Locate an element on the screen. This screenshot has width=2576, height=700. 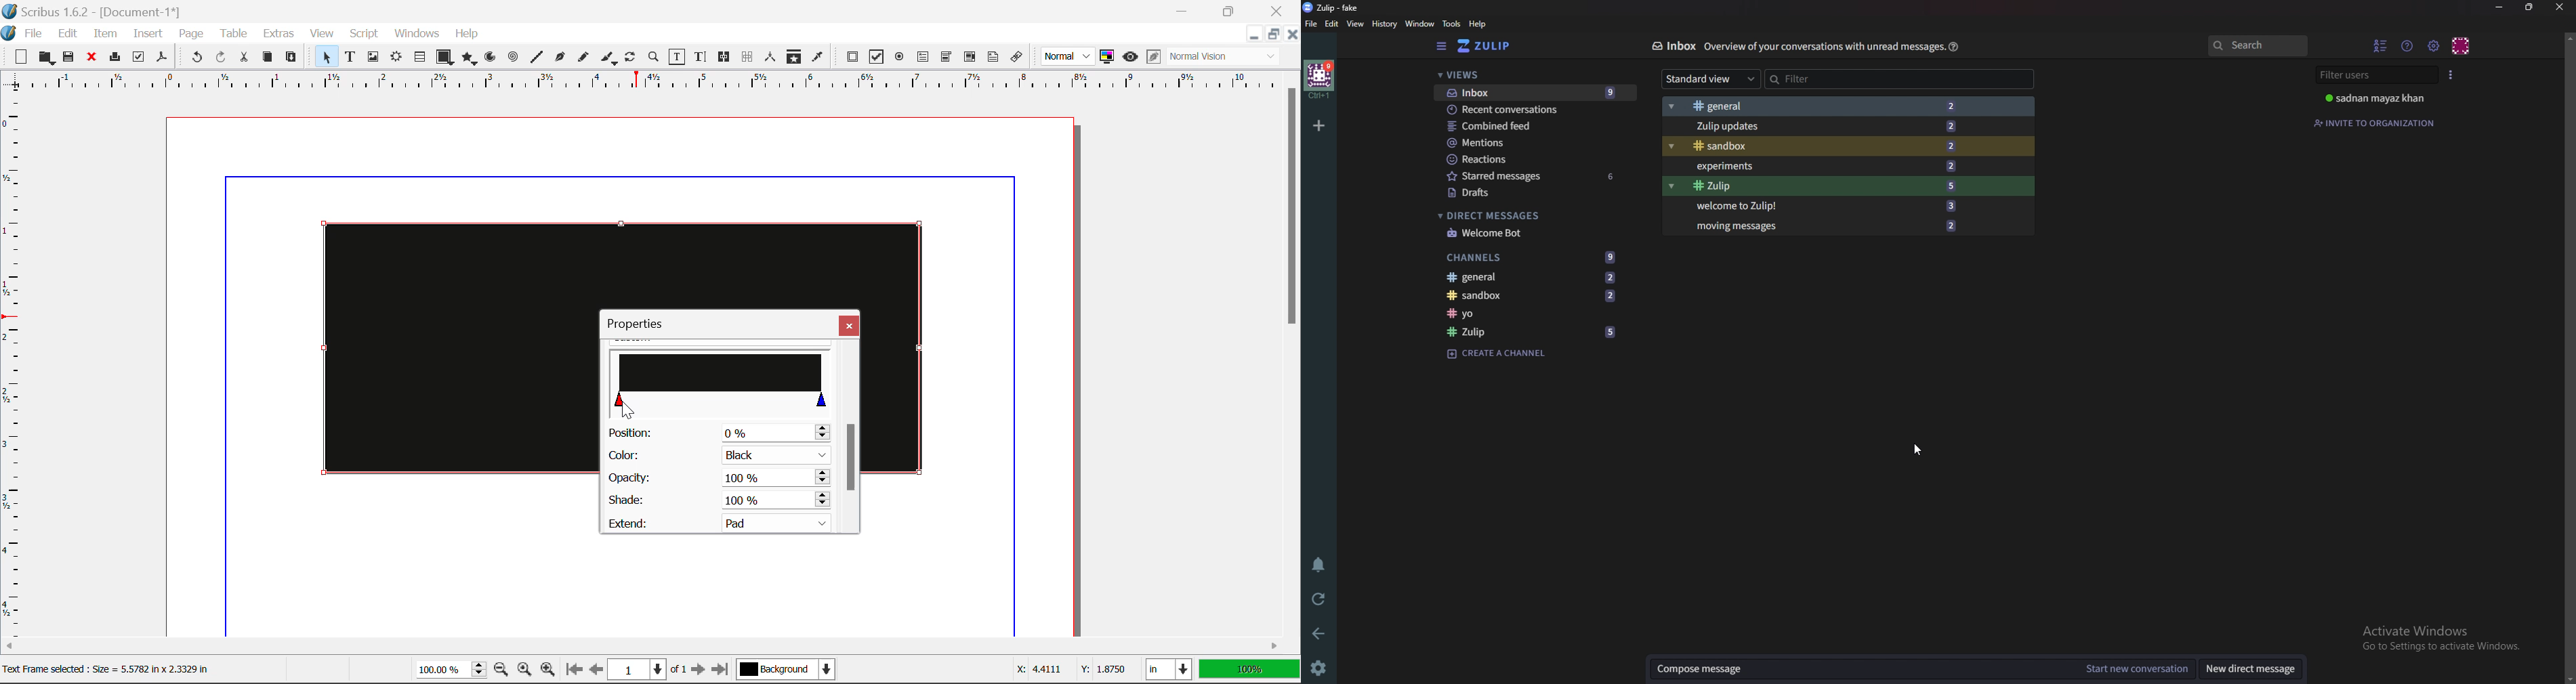
Redo is located at coordinates (221, 59).